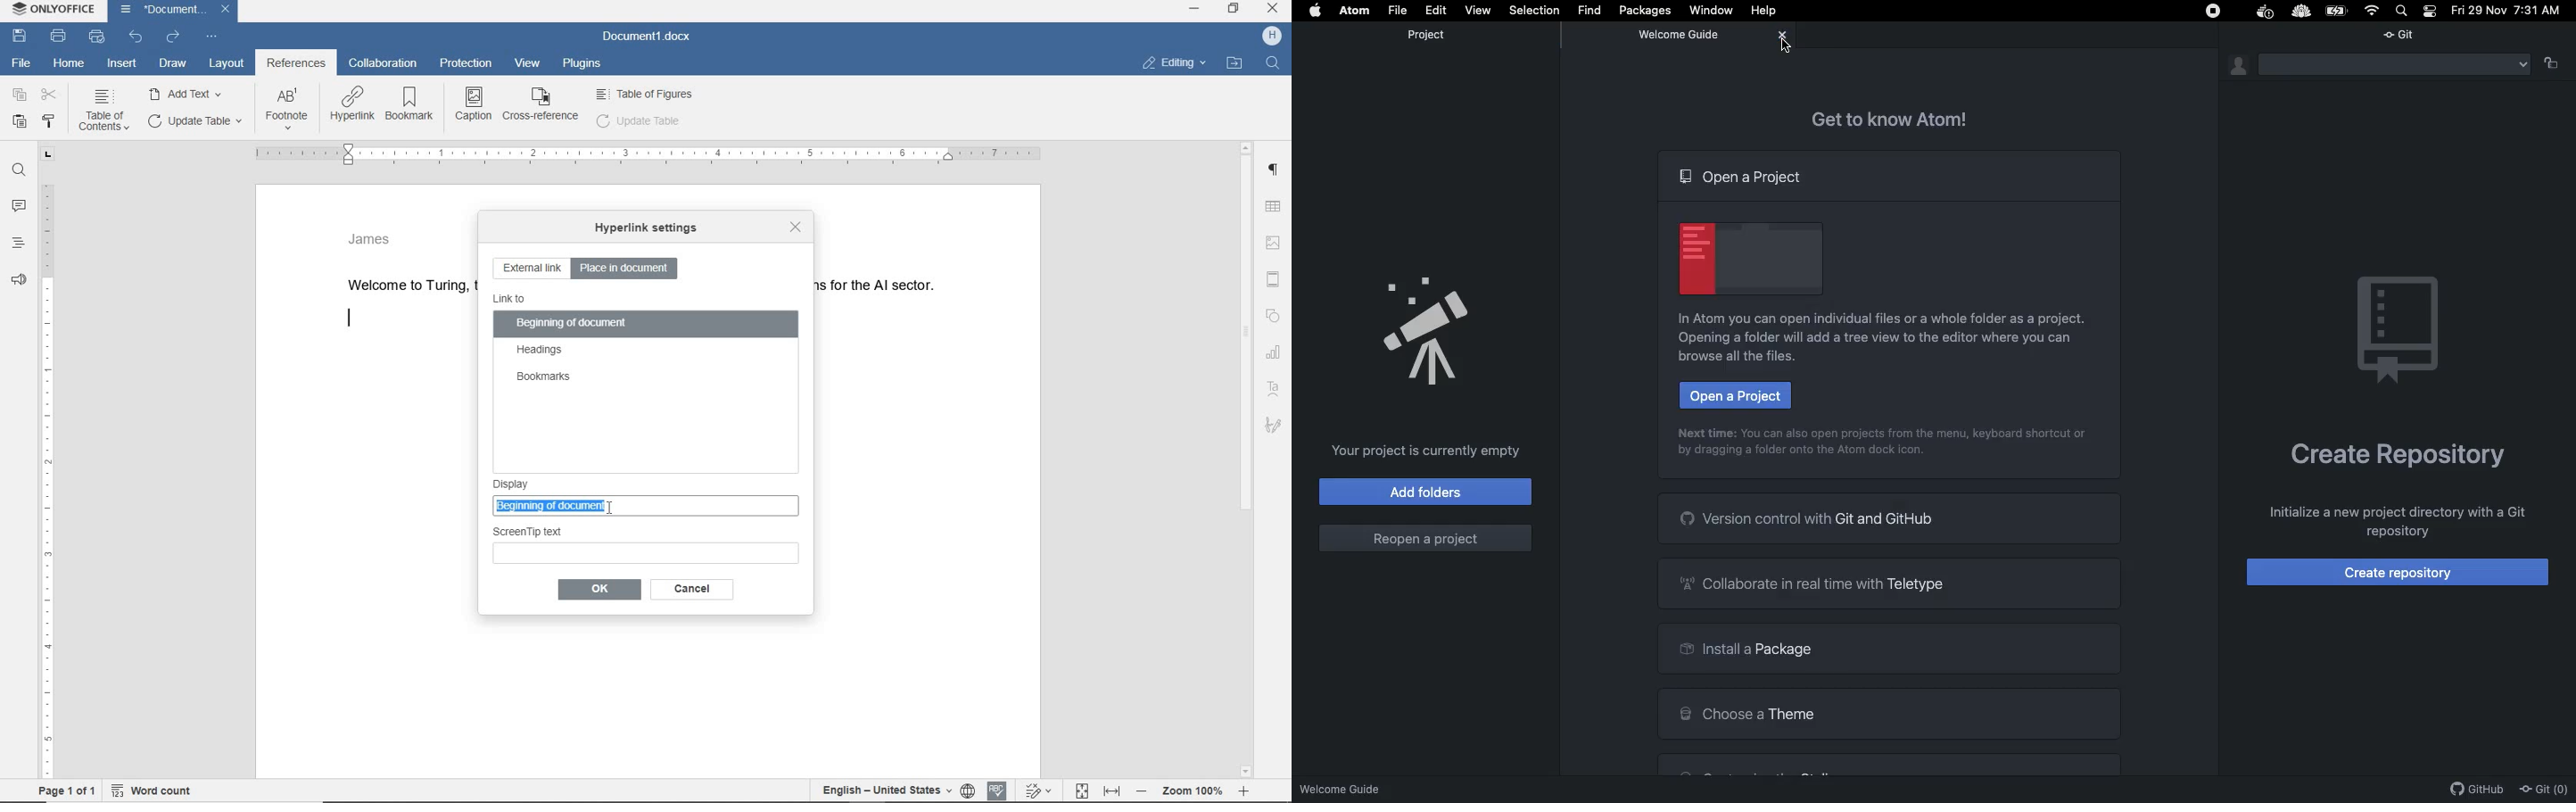 The width and height of the screenshot is (2576, 812). Describe the element at coordinates (688, 589) in the screenshot. I see `ok` at that location.